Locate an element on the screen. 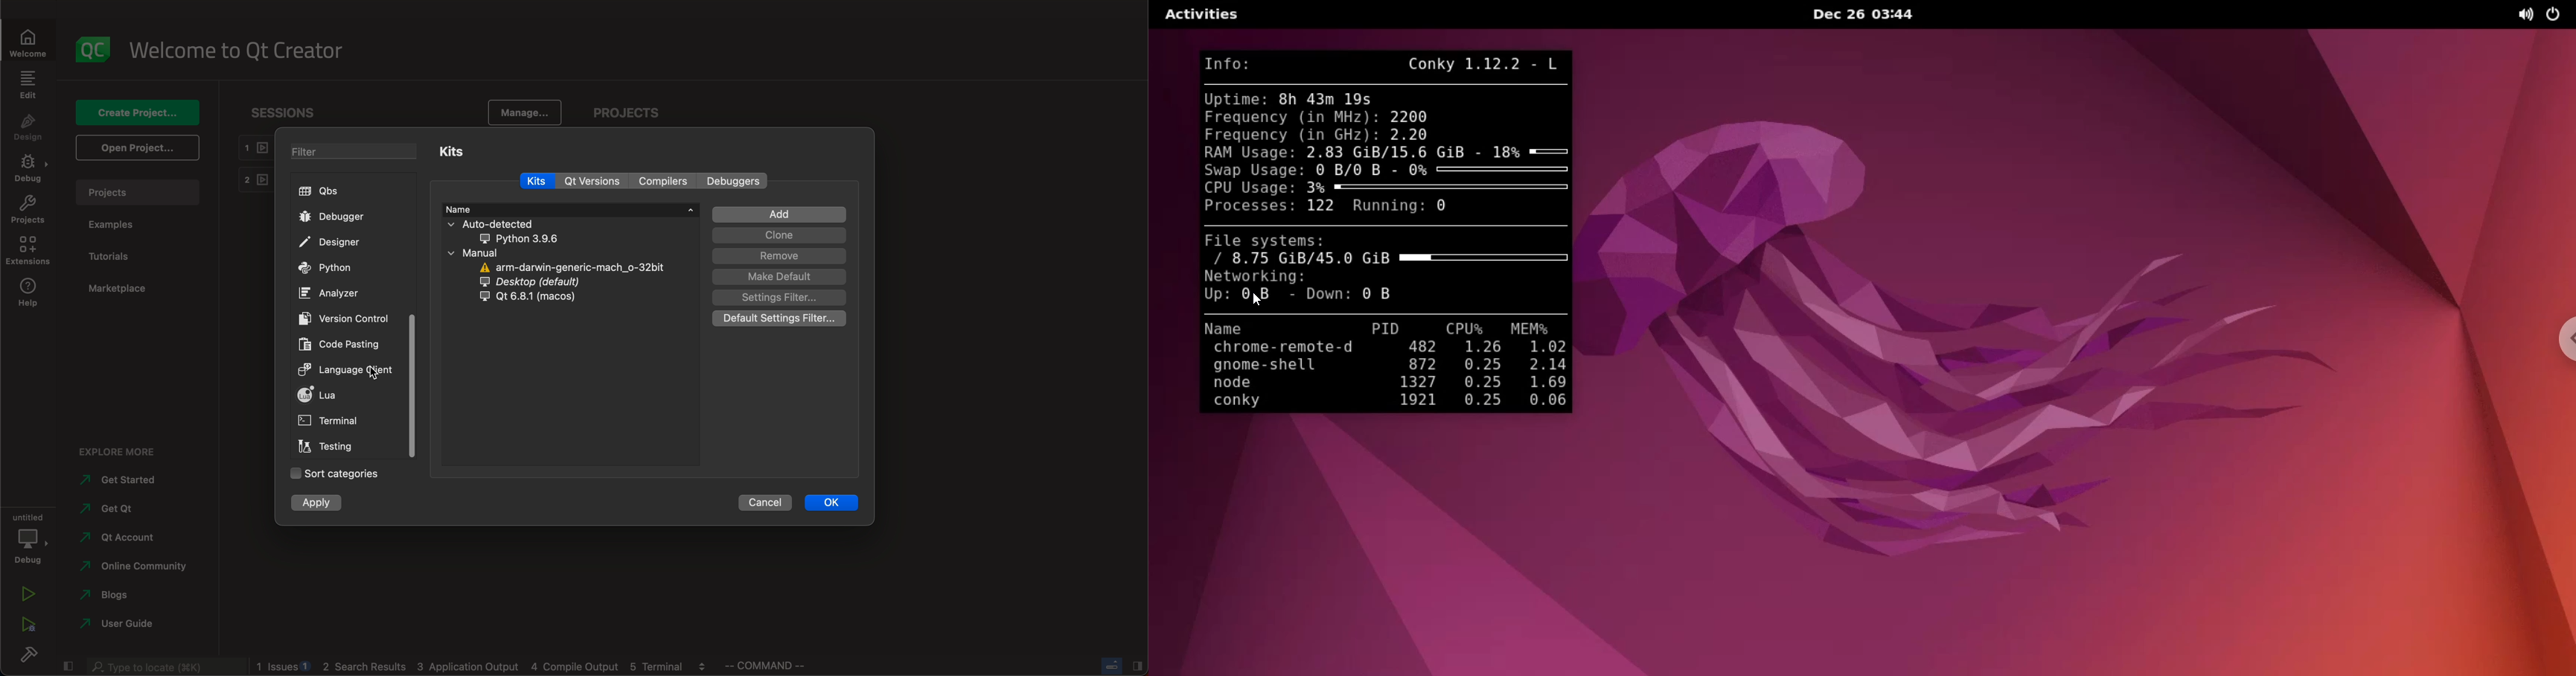  build is located at coordinates (33, 657).